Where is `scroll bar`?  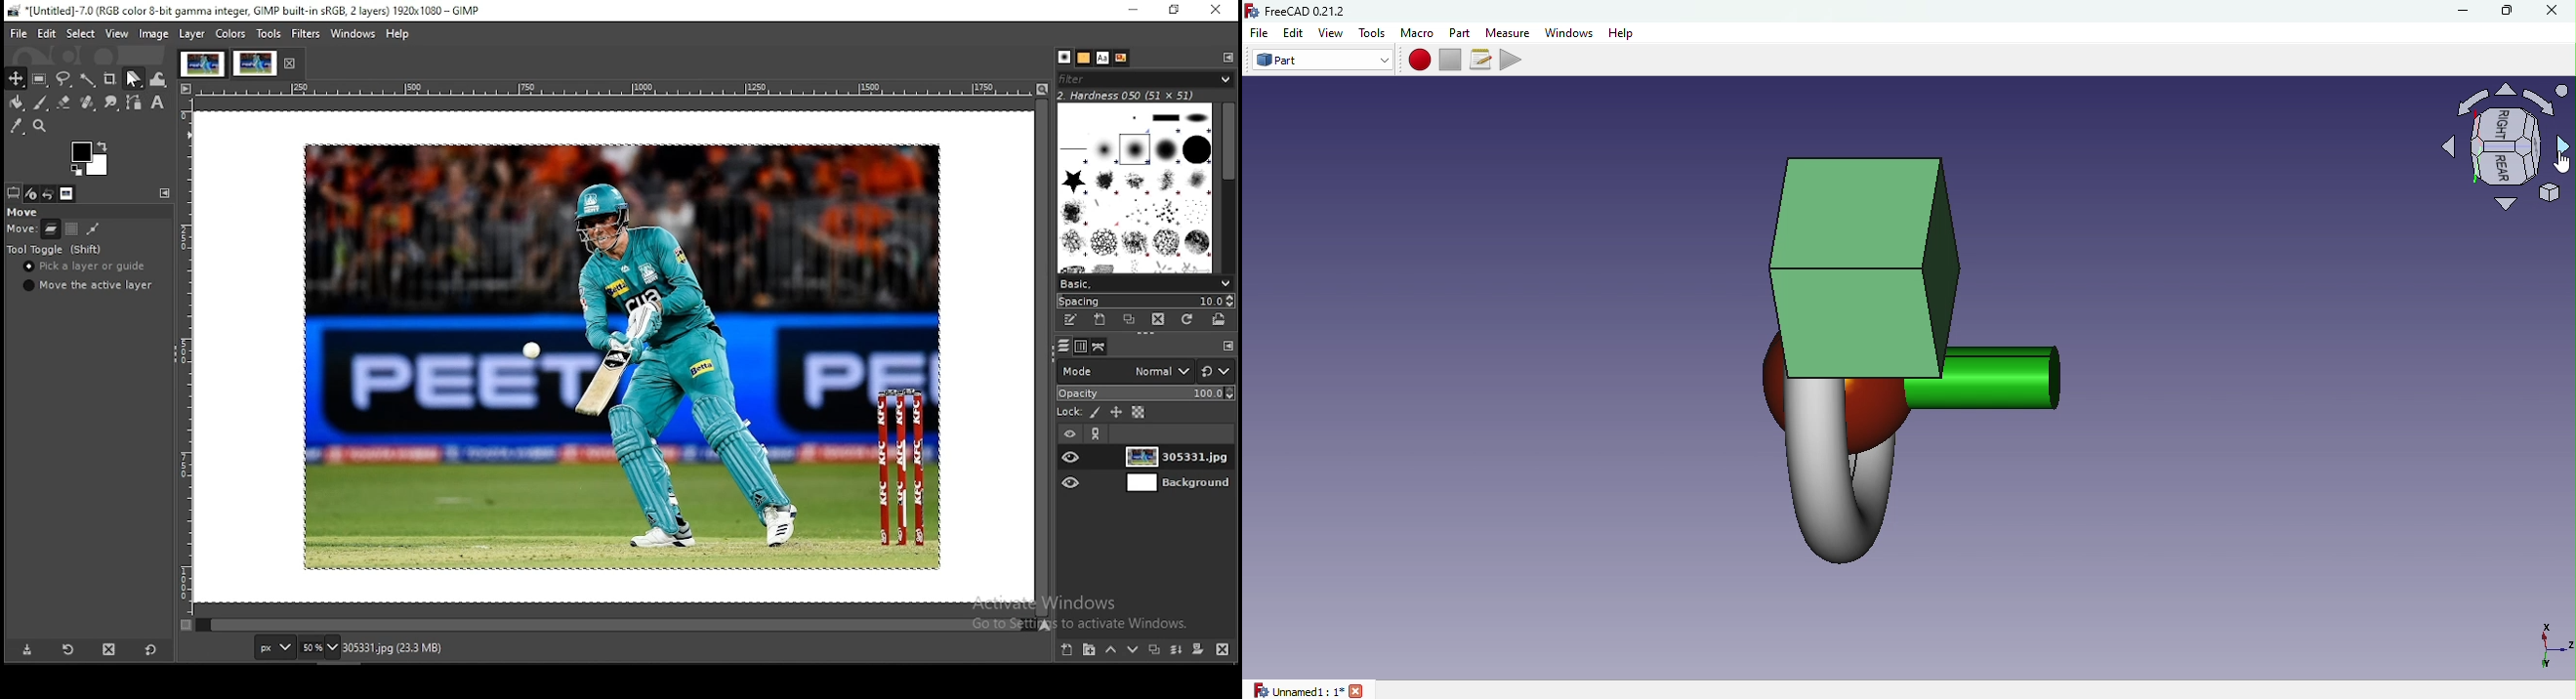 scroll bar is located at coordinates (1041, 357).